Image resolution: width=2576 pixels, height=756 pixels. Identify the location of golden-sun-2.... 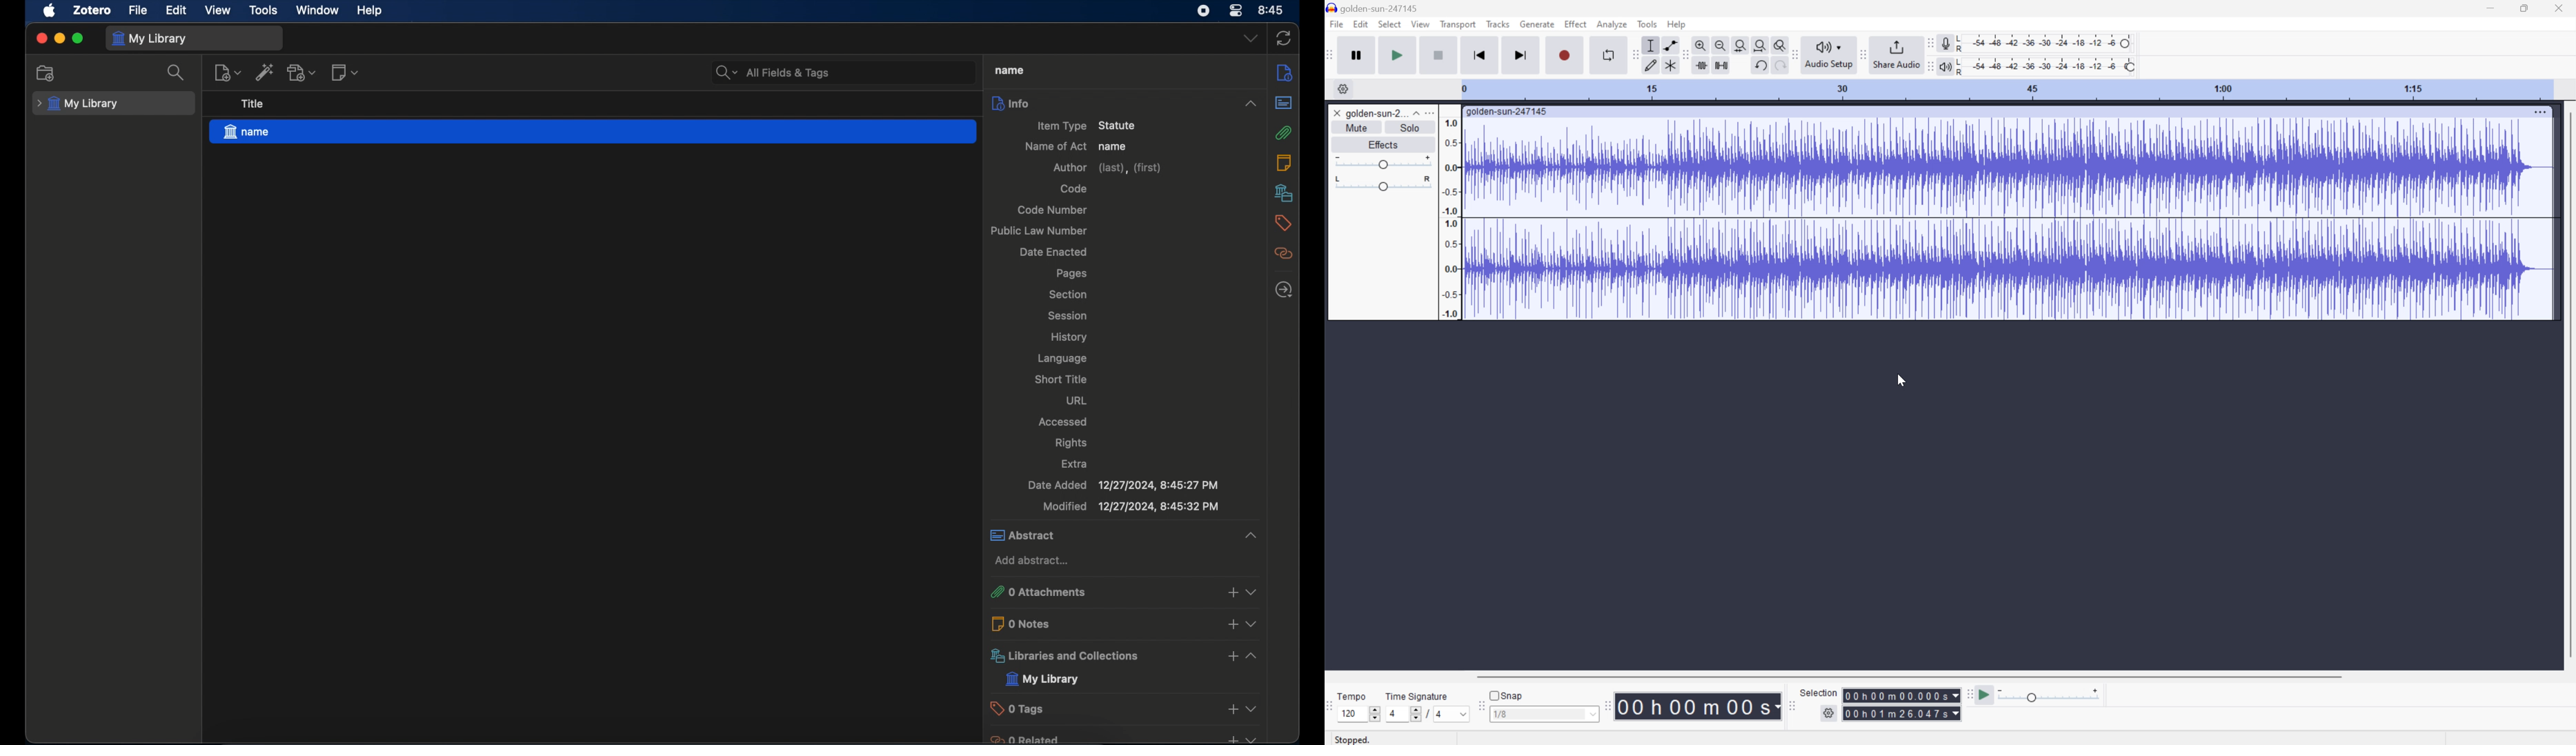
(1383, 112).